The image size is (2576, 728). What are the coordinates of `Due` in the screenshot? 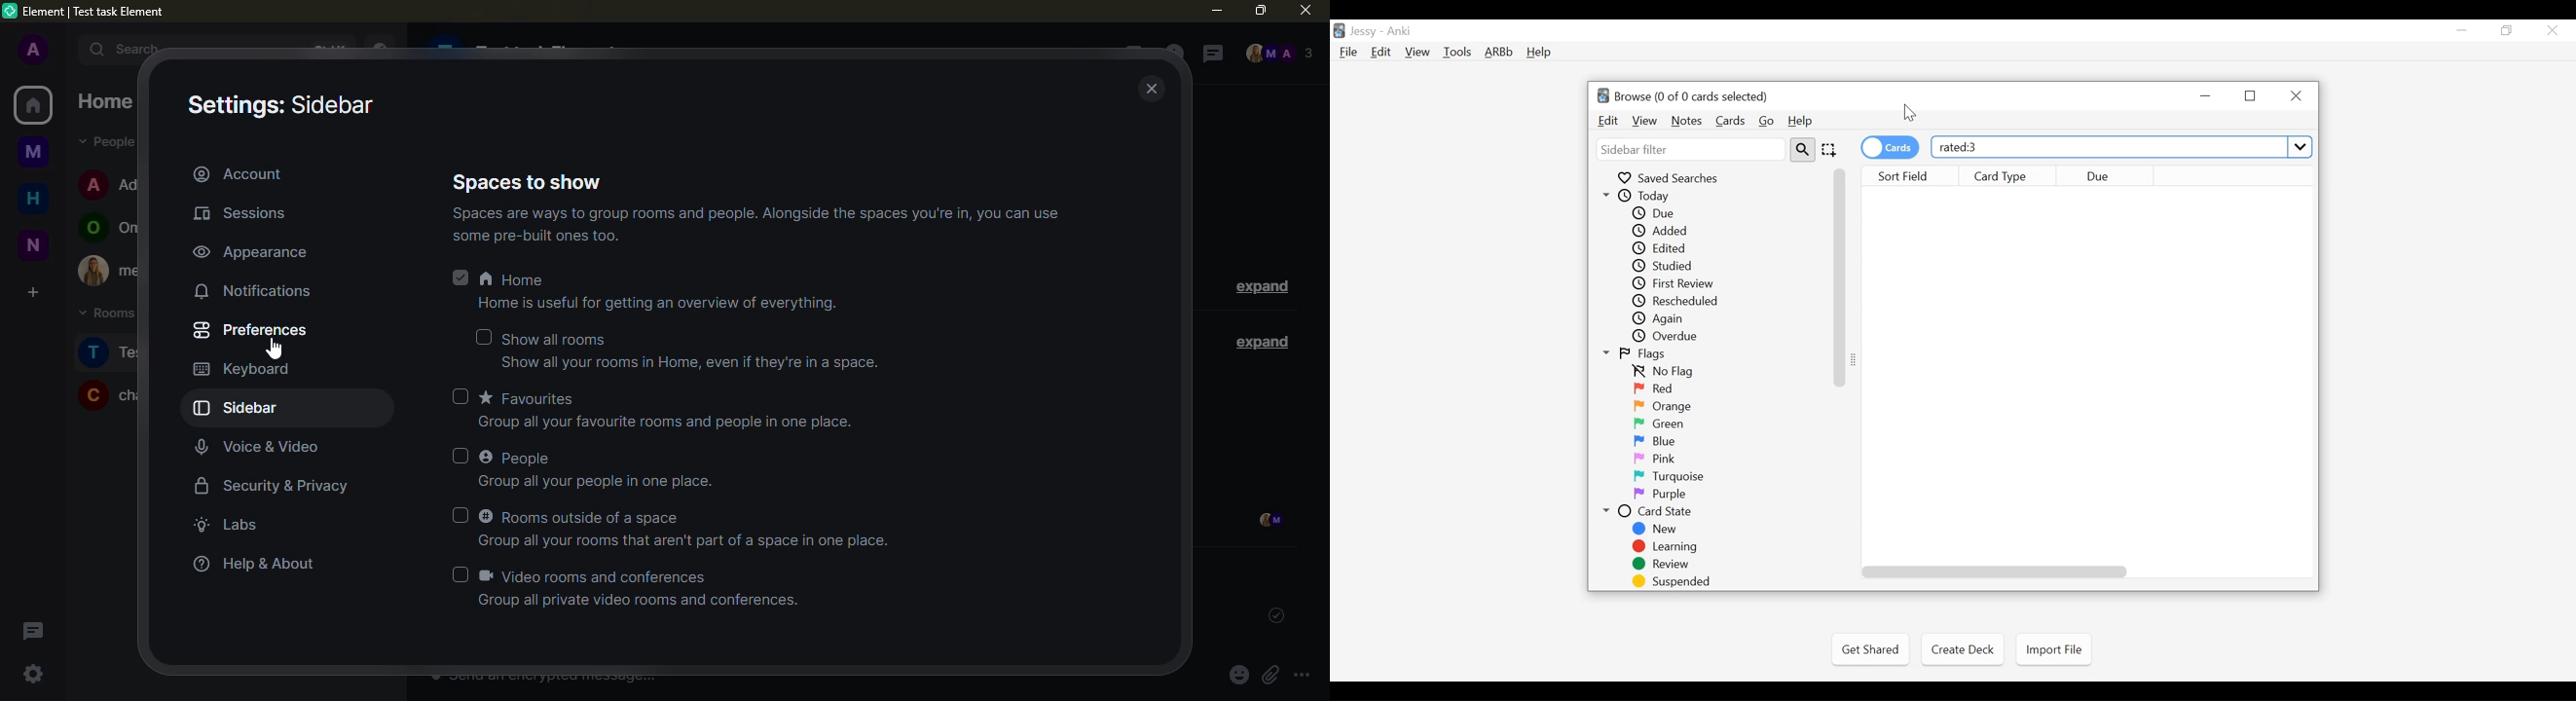 It's located at (1660, 212).